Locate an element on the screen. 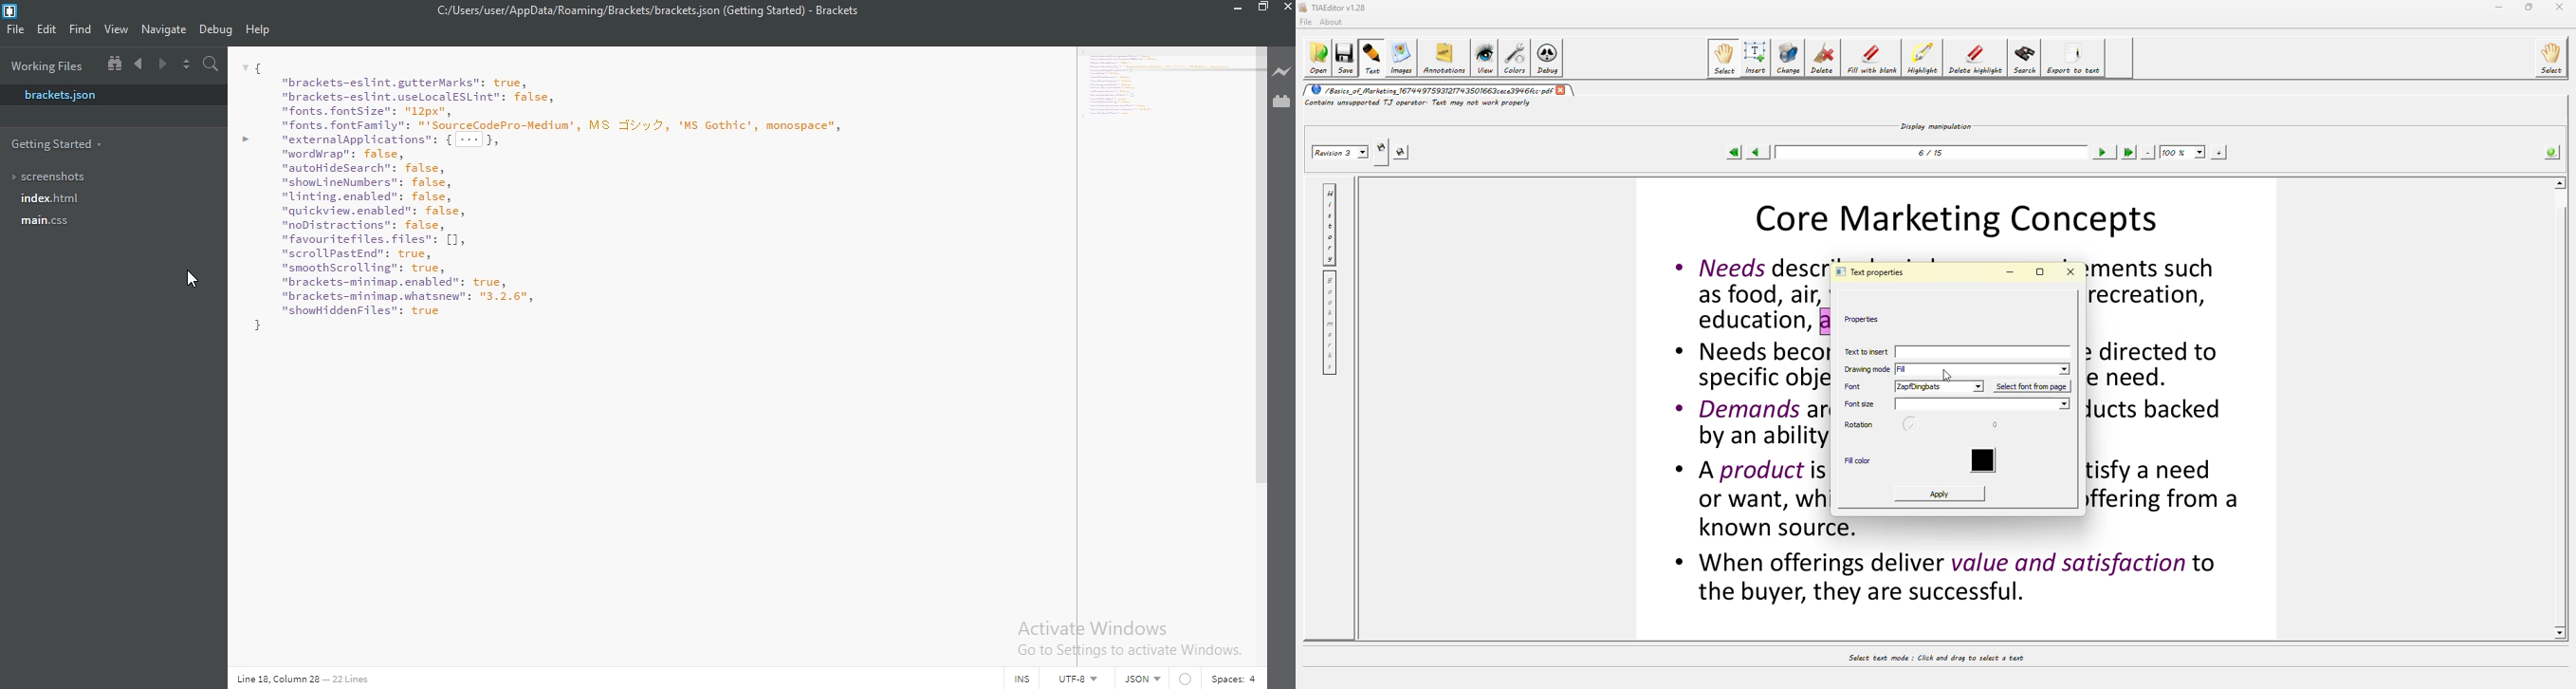 The image size is (2576, 700). screenshots is located at coordinates (50, 177).